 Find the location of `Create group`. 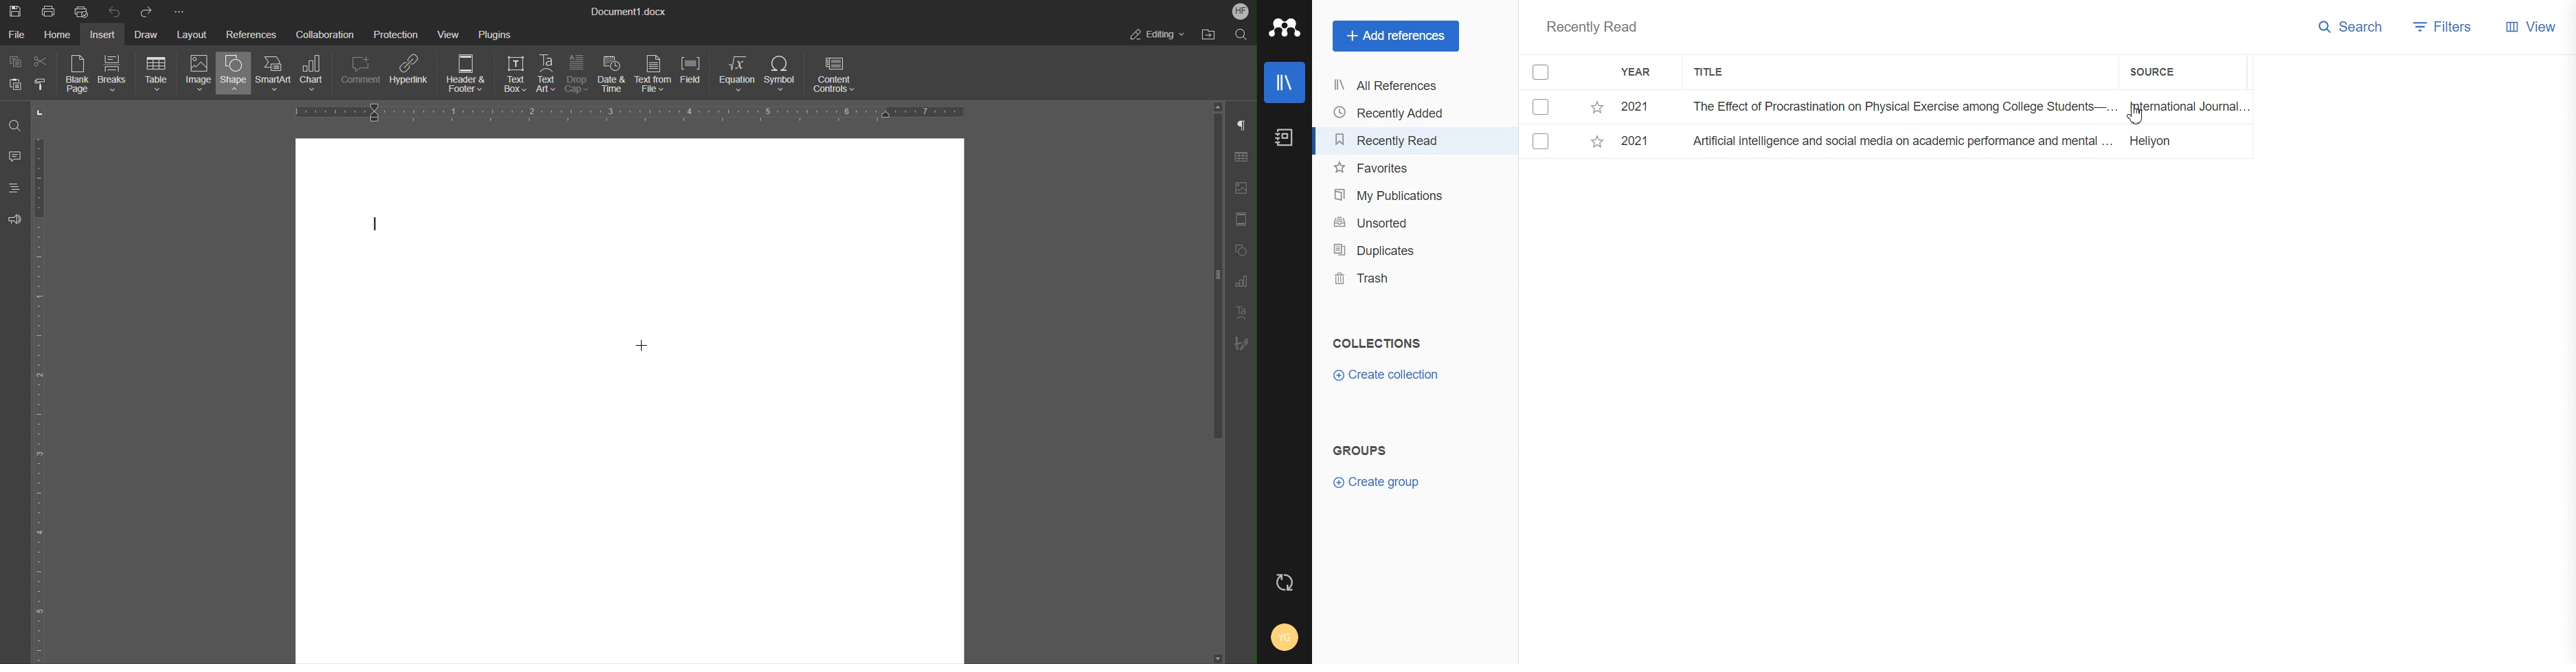

Create group is located at coordinates (1377, 480).